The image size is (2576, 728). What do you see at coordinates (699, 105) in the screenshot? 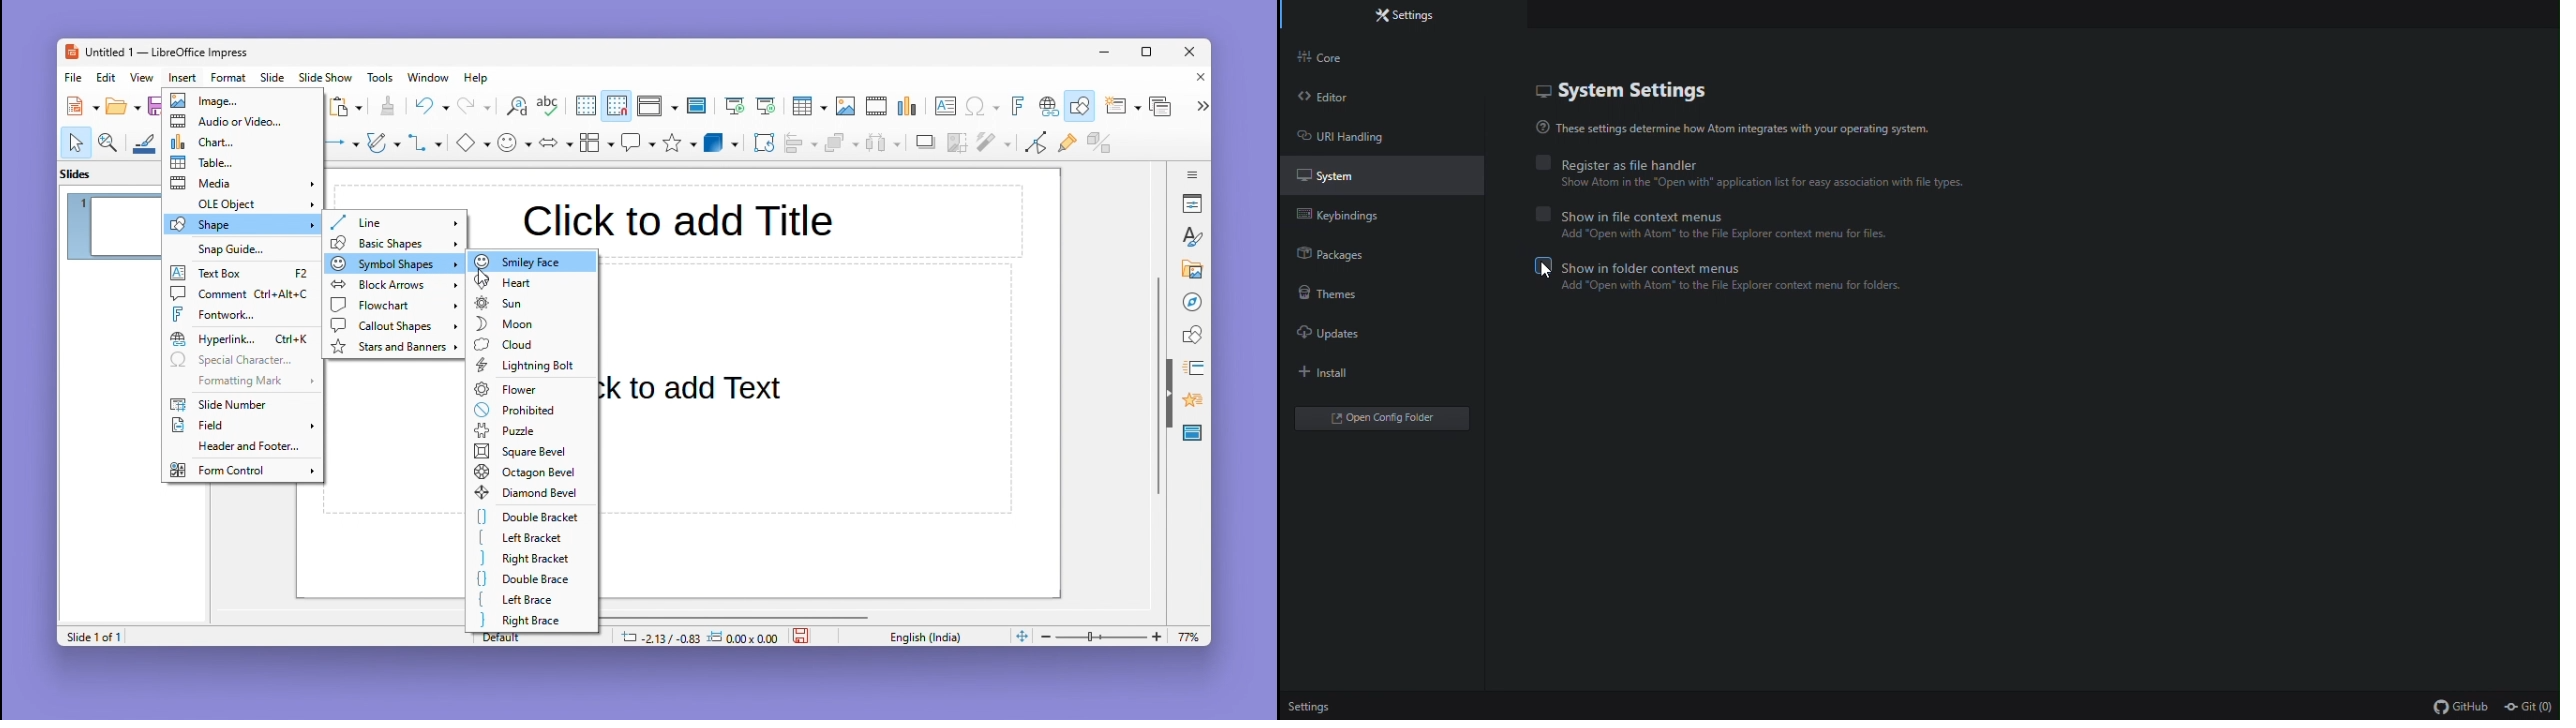
I see `Master slide` at bounding box center [699, 105].